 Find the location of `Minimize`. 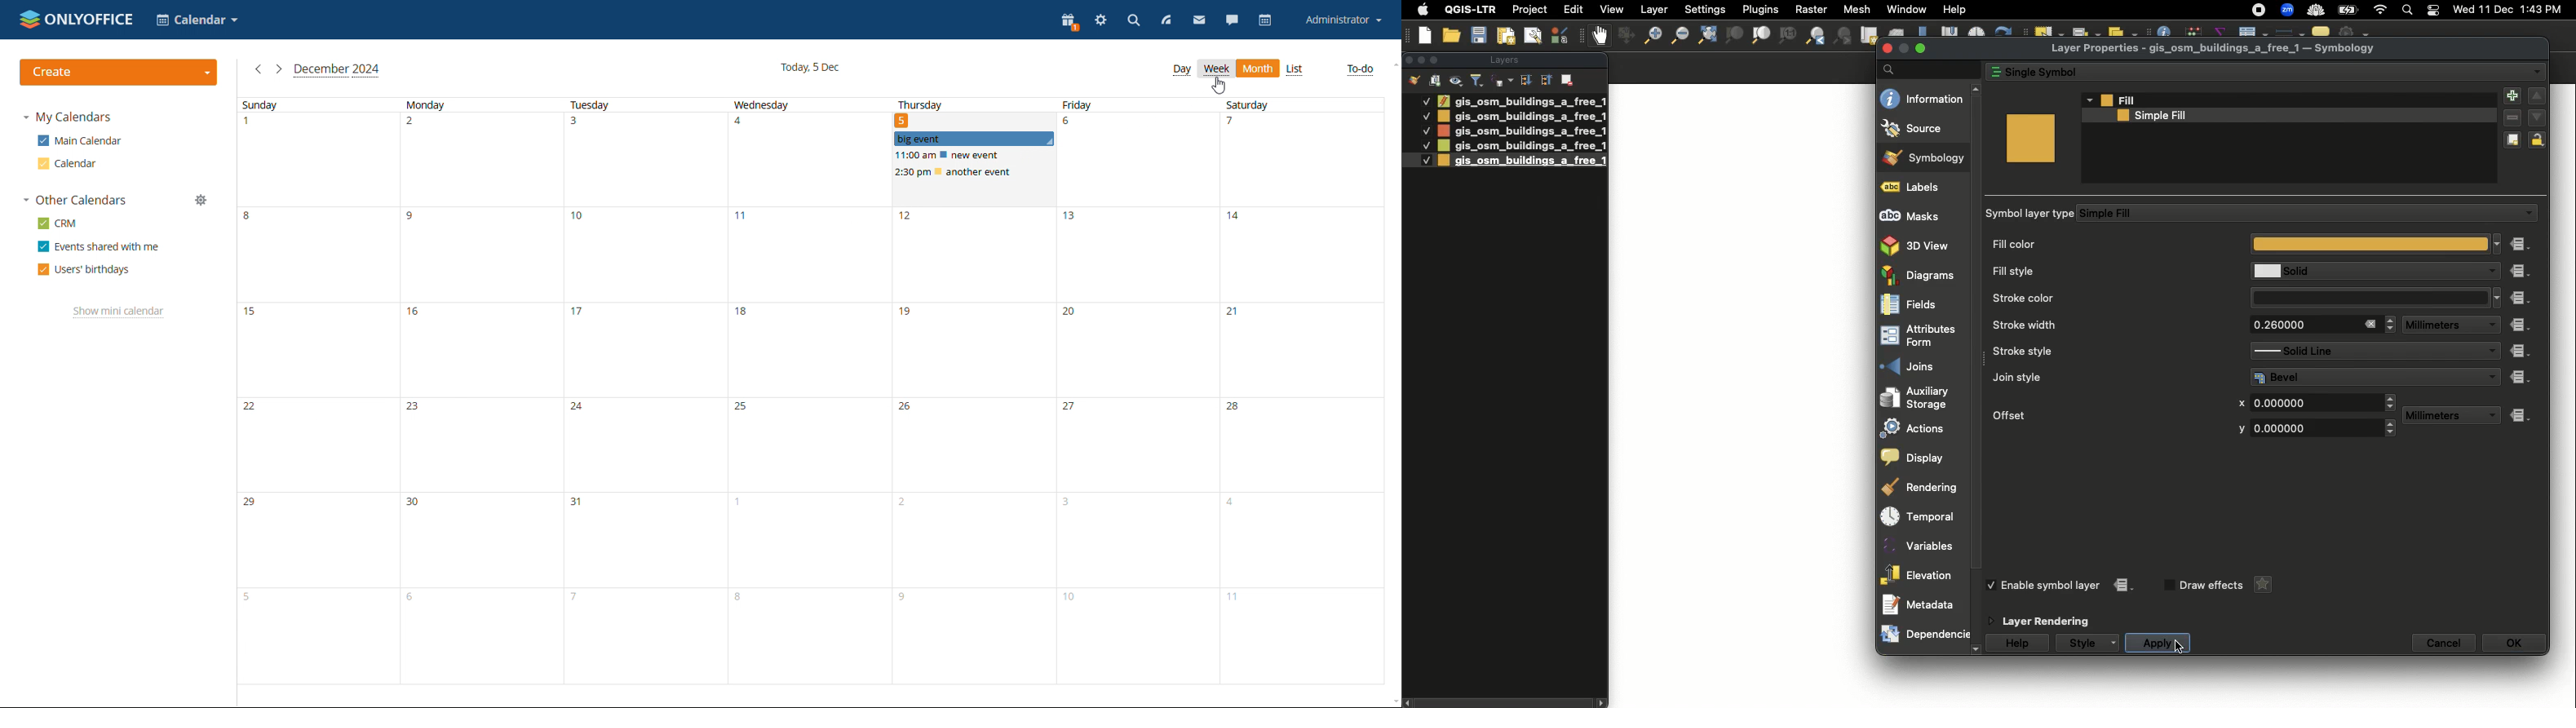

Minimize is located at coordinates (1420, 59).